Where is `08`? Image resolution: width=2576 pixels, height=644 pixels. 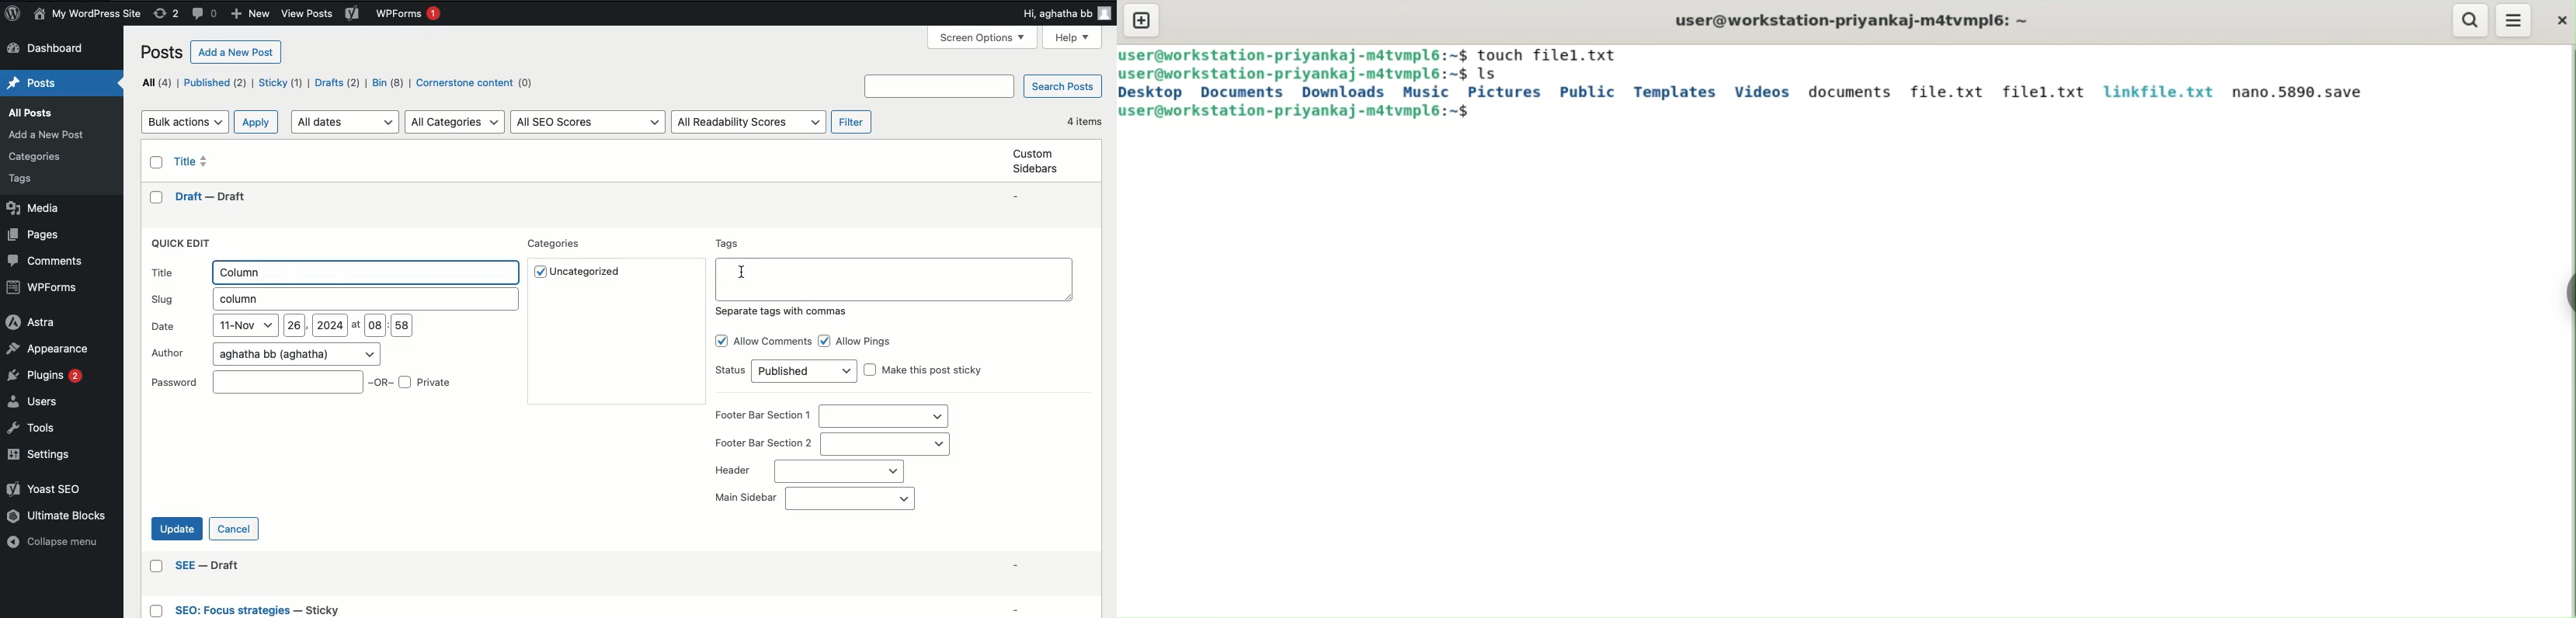
08 is located at coordinates (375, 326).